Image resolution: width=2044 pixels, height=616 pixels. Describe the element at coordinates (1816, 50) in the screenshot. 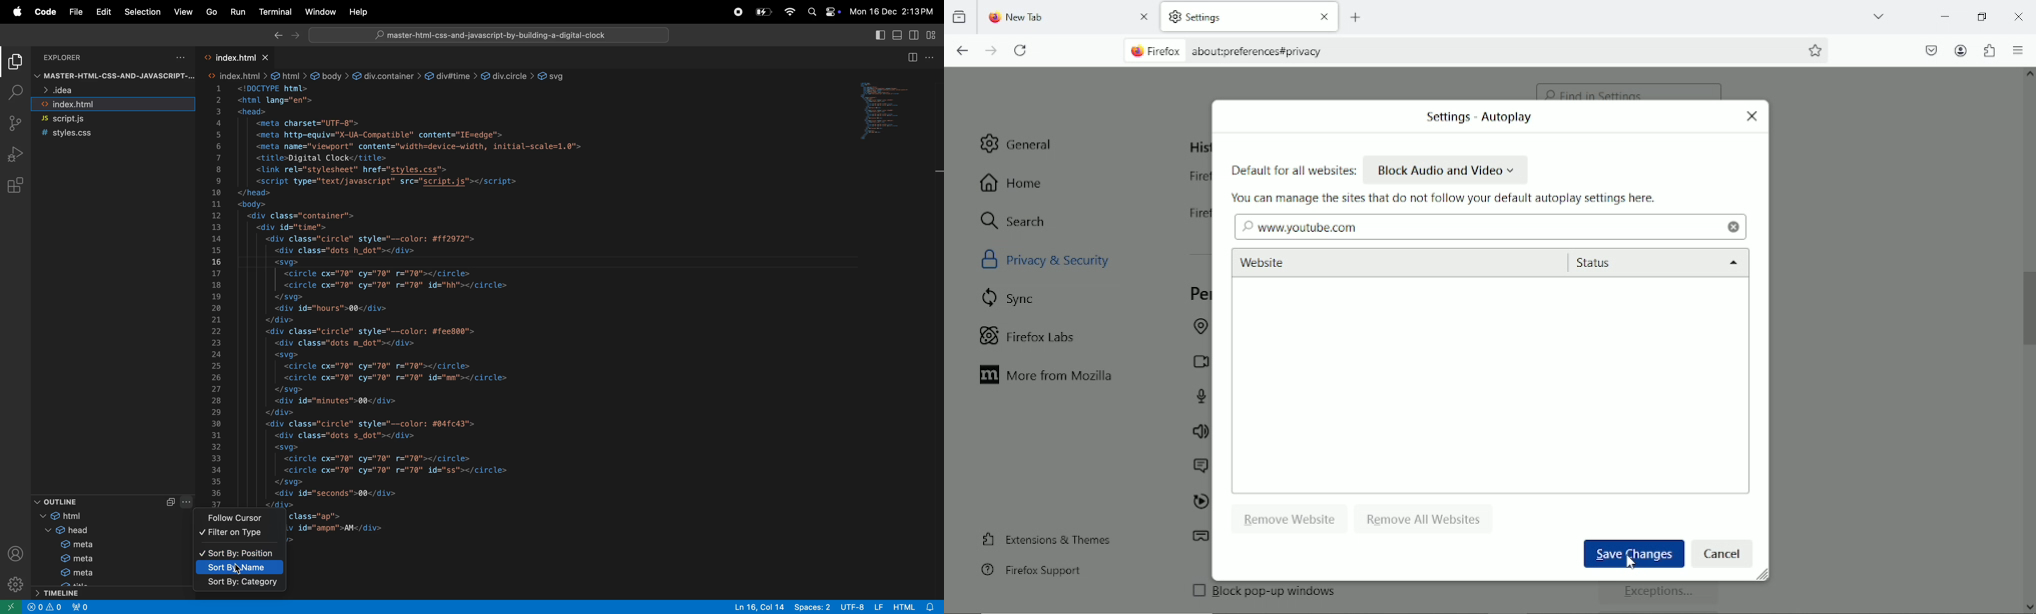

I see `bookmark this page` at that location.